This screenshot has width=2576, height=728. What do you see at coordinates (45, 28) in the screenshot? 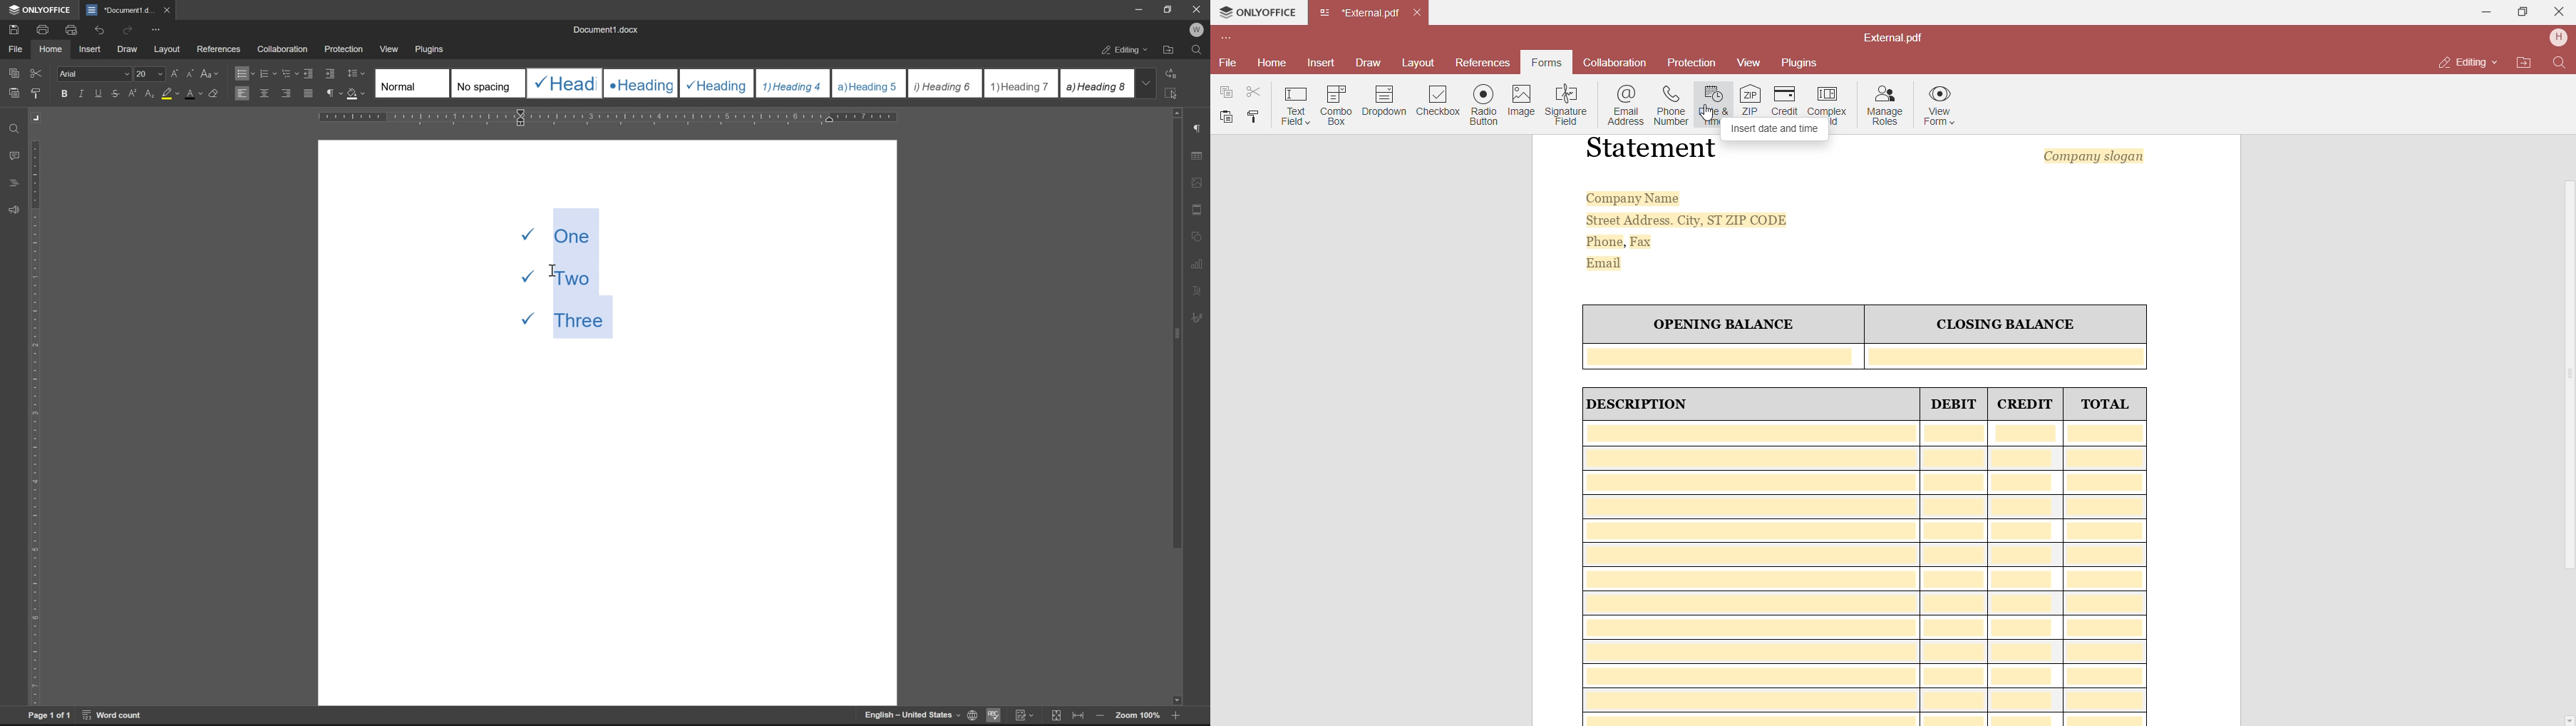
I see `print` at bounding box center [45, 28].